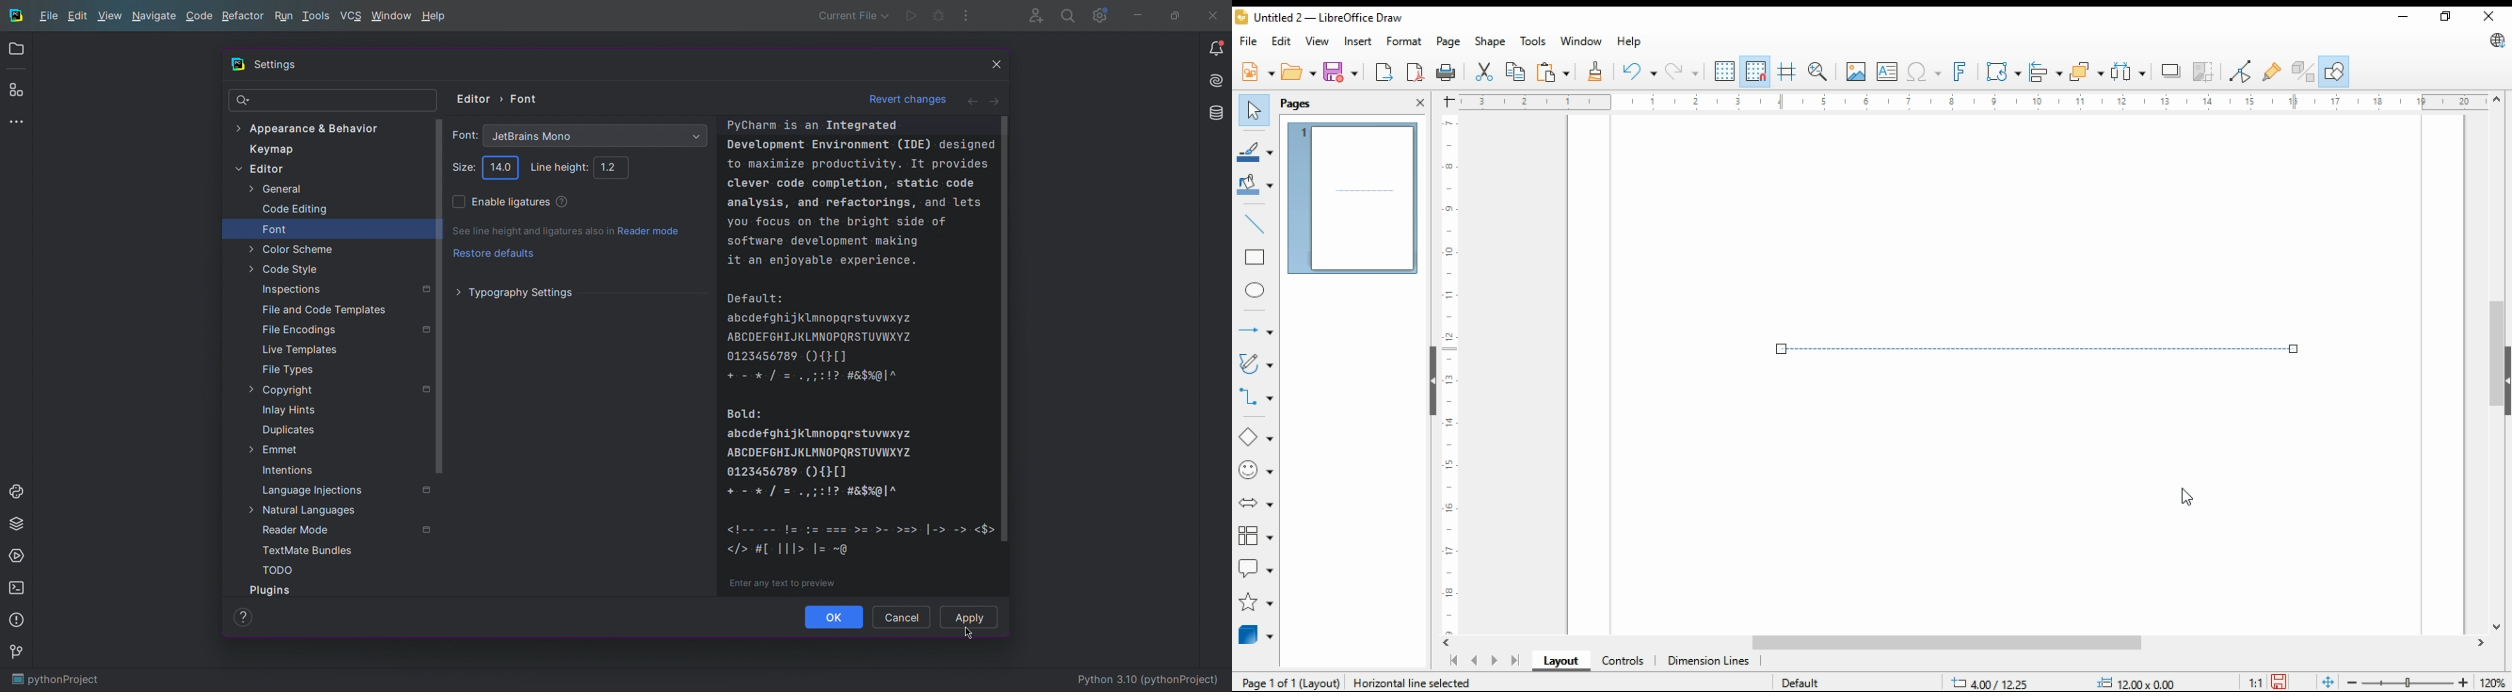 The height and width of the screenshot is (700, 2520). Describe the element at coordinates (1475, 662) in the screenshot. I see `previous page` at that location.